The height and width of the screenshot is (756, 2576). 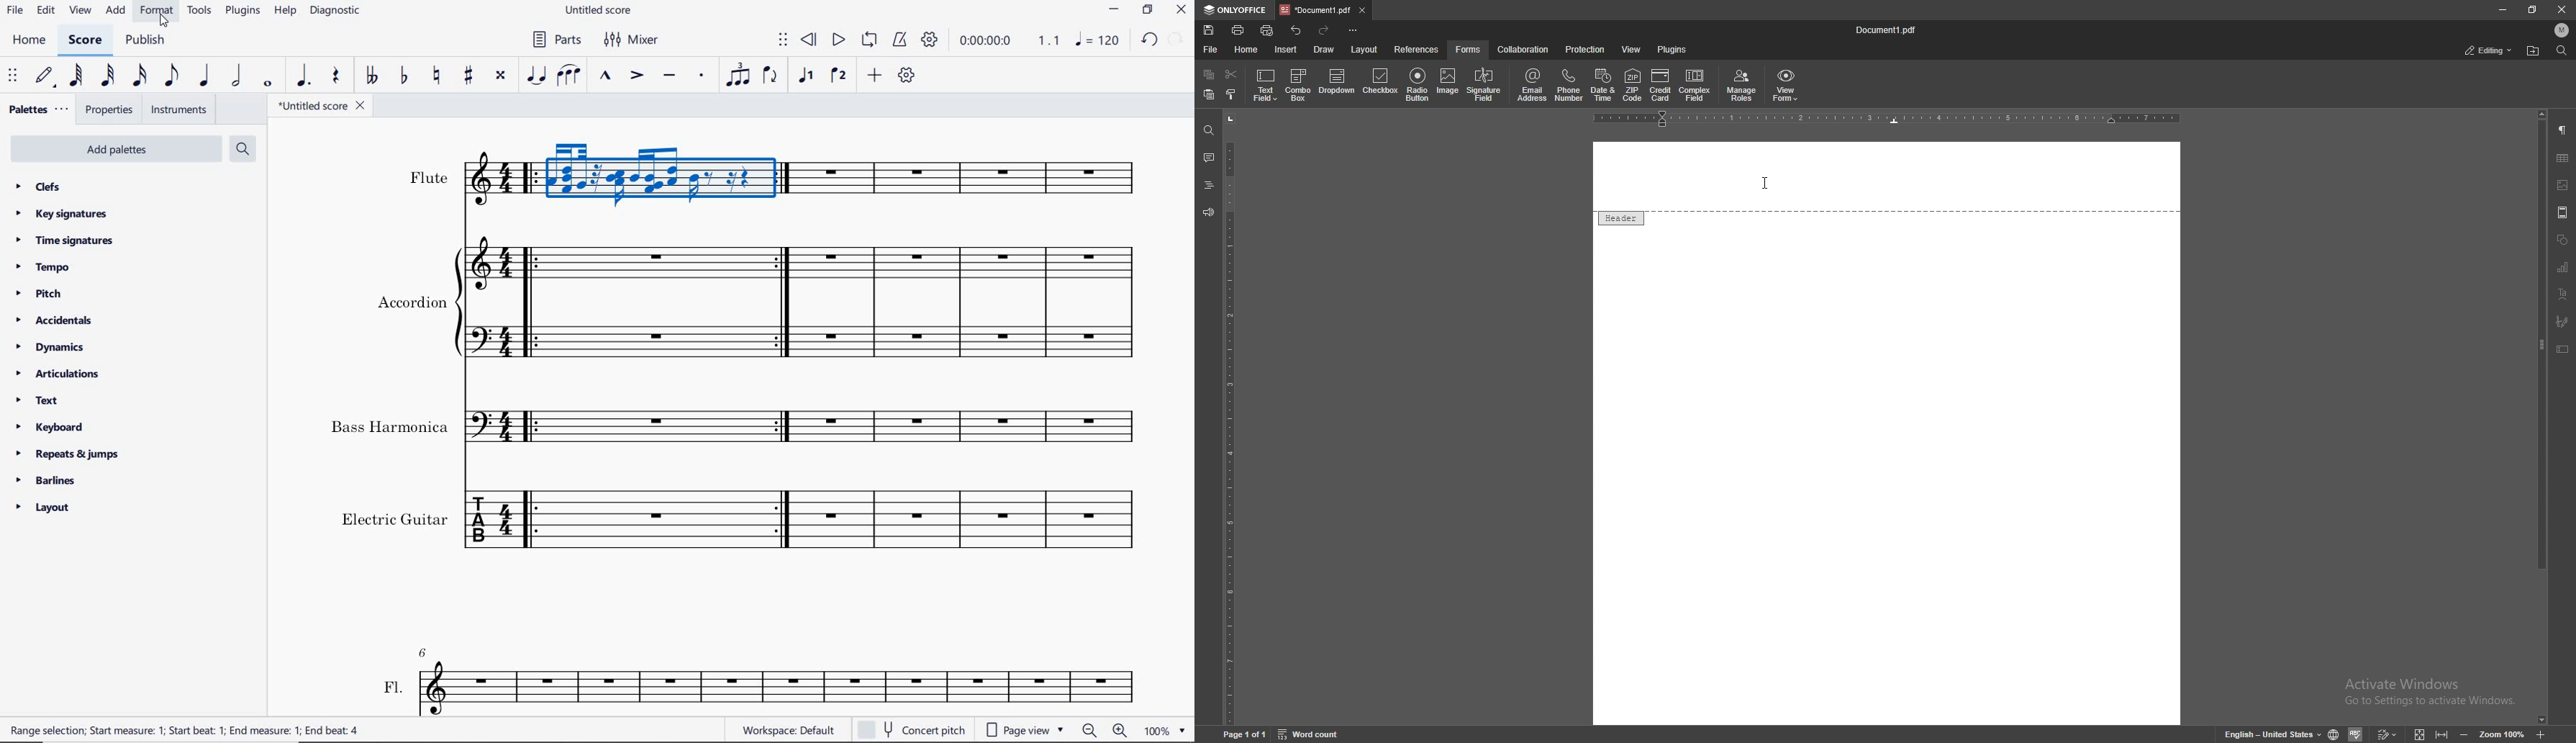 I want to click on resize, so click(x=2532, y=9).